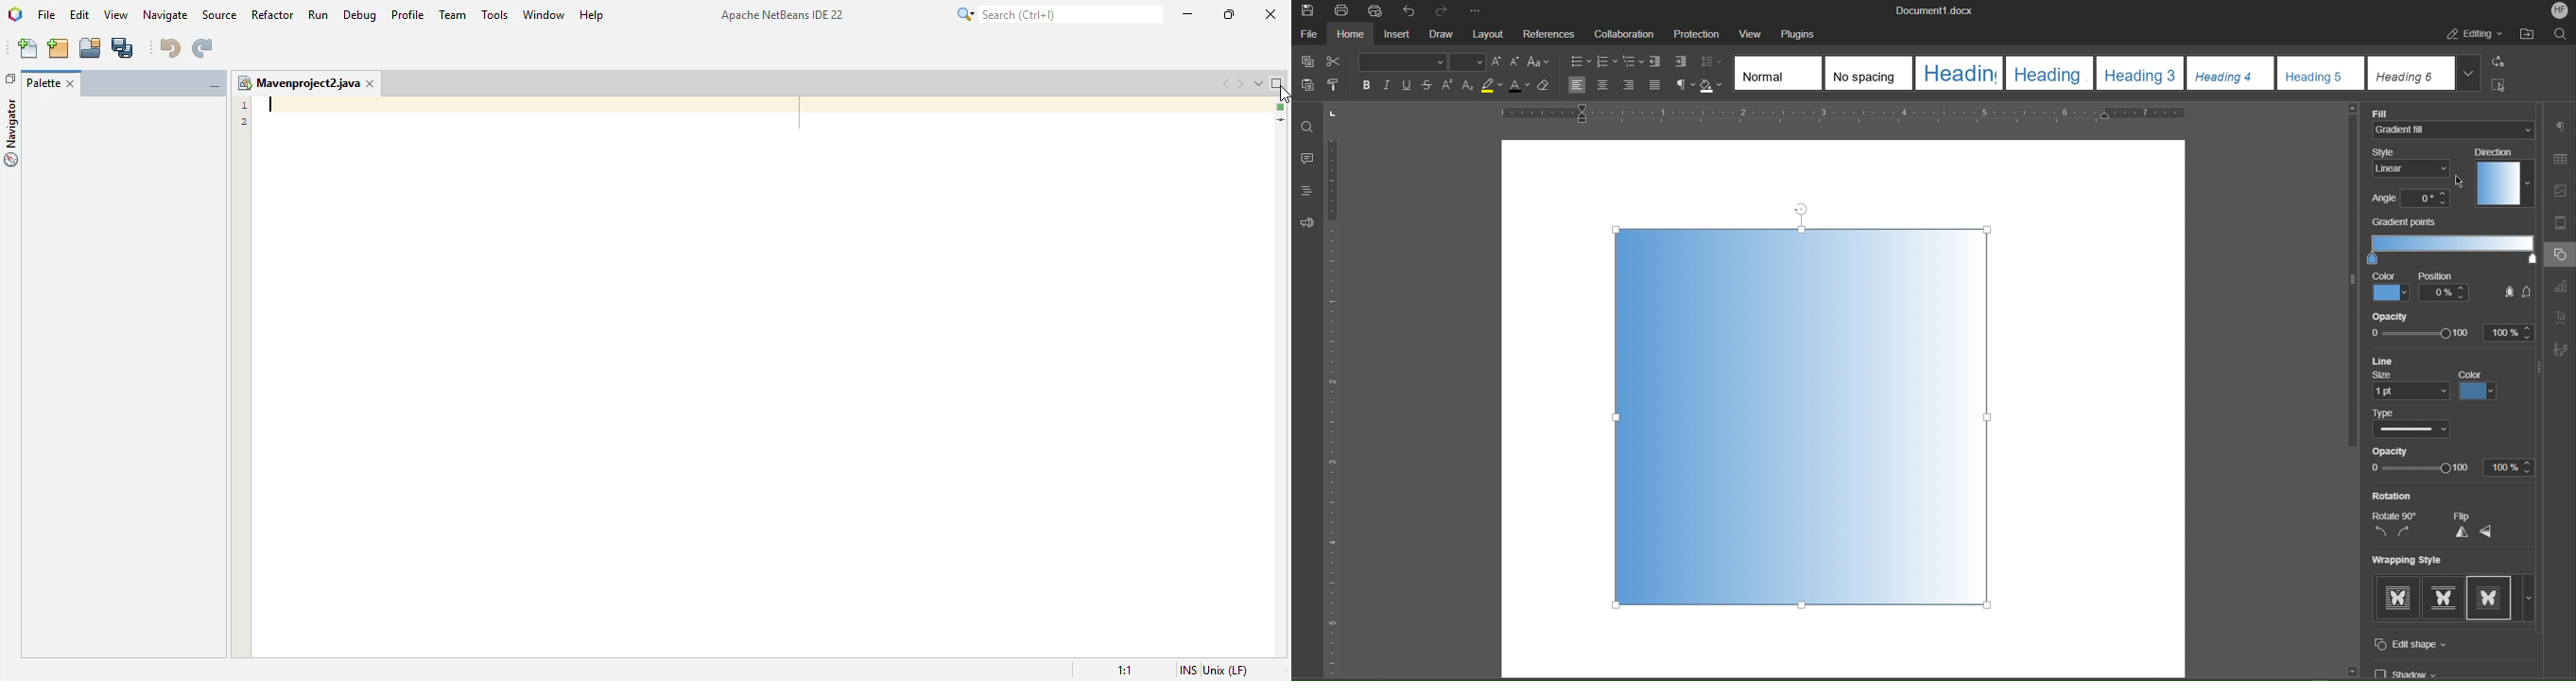 This screenshot has width=2576, height=700. Describe the element at coordinates (2321, 73) in the screenshot. I see `Heading 5` at that location.